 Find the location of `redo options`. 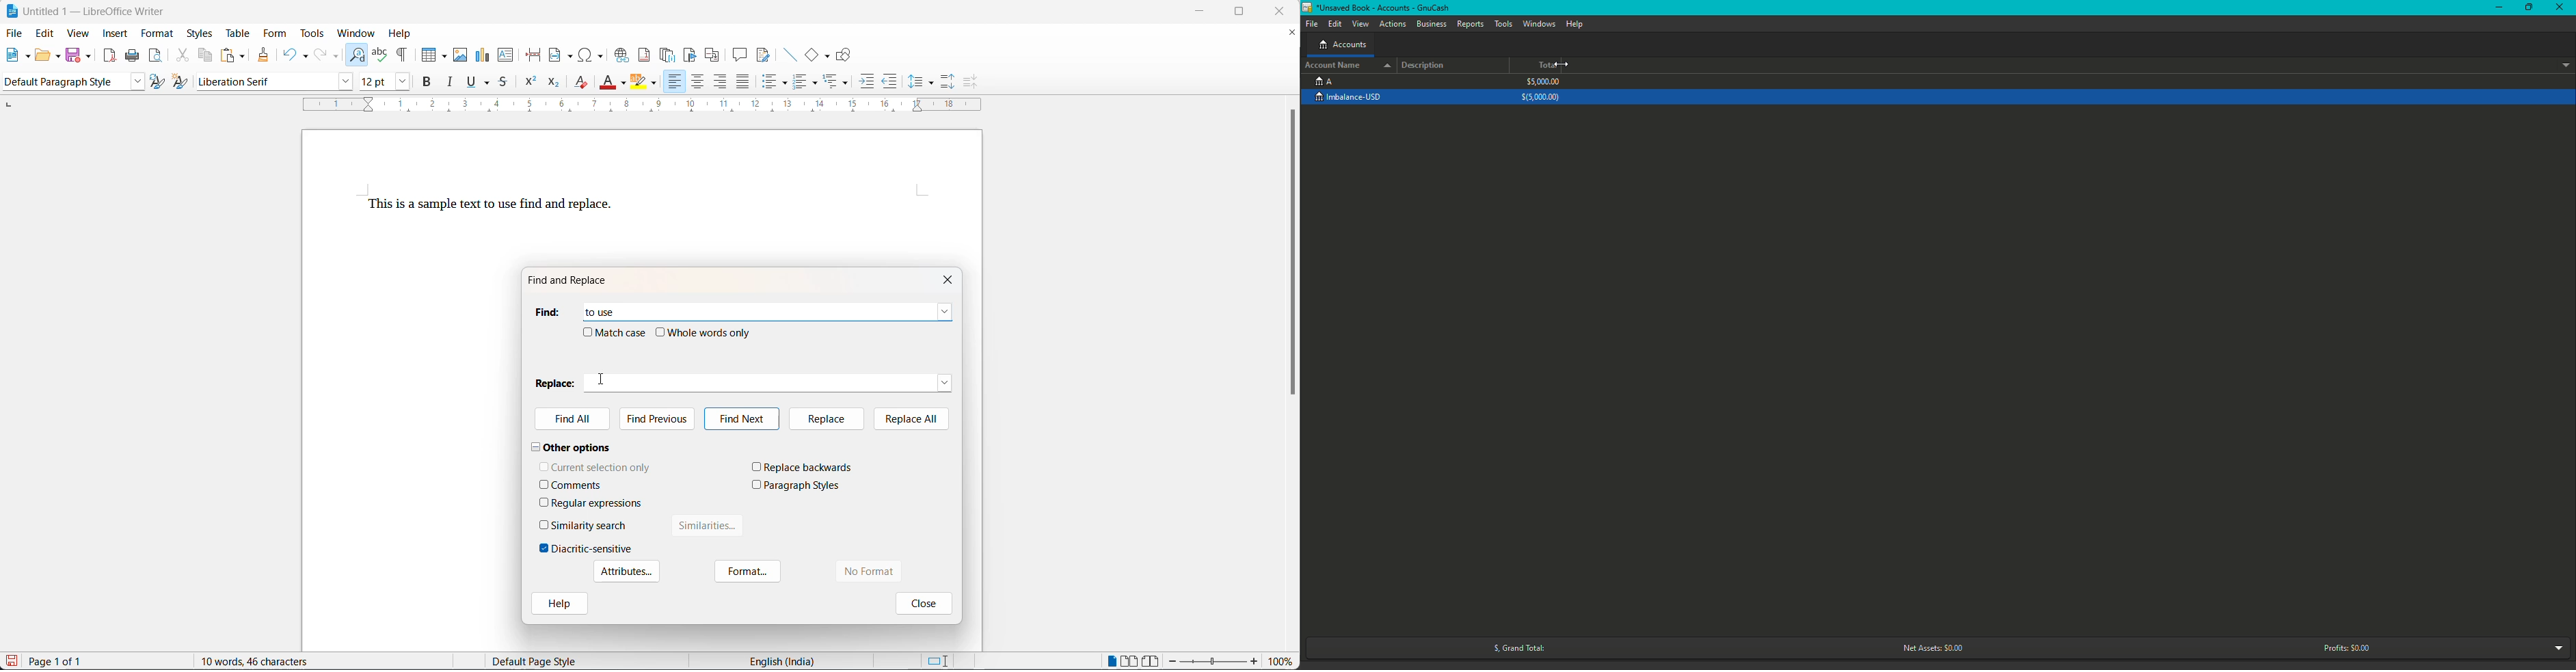

redo options is located at coordinates (336, 57).